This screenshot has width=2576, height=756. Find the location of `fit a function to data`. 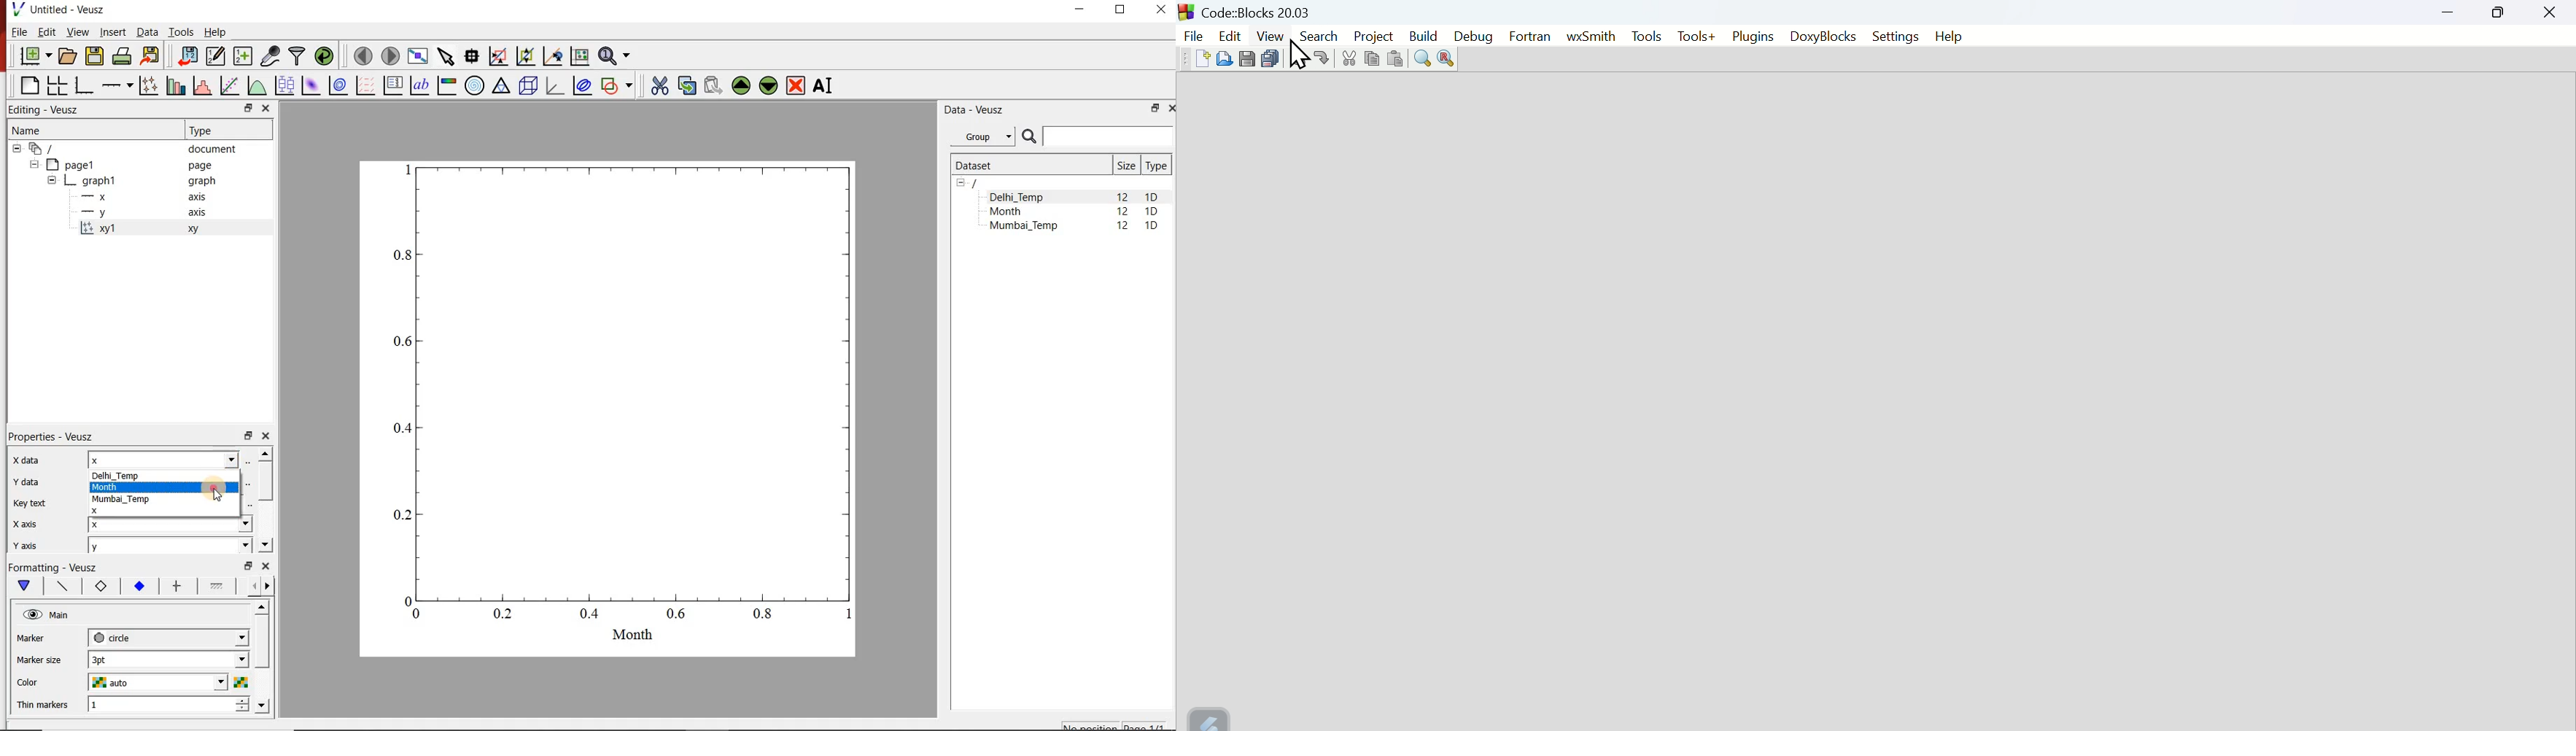

fit a function to data is located at coordinates (229, 85).